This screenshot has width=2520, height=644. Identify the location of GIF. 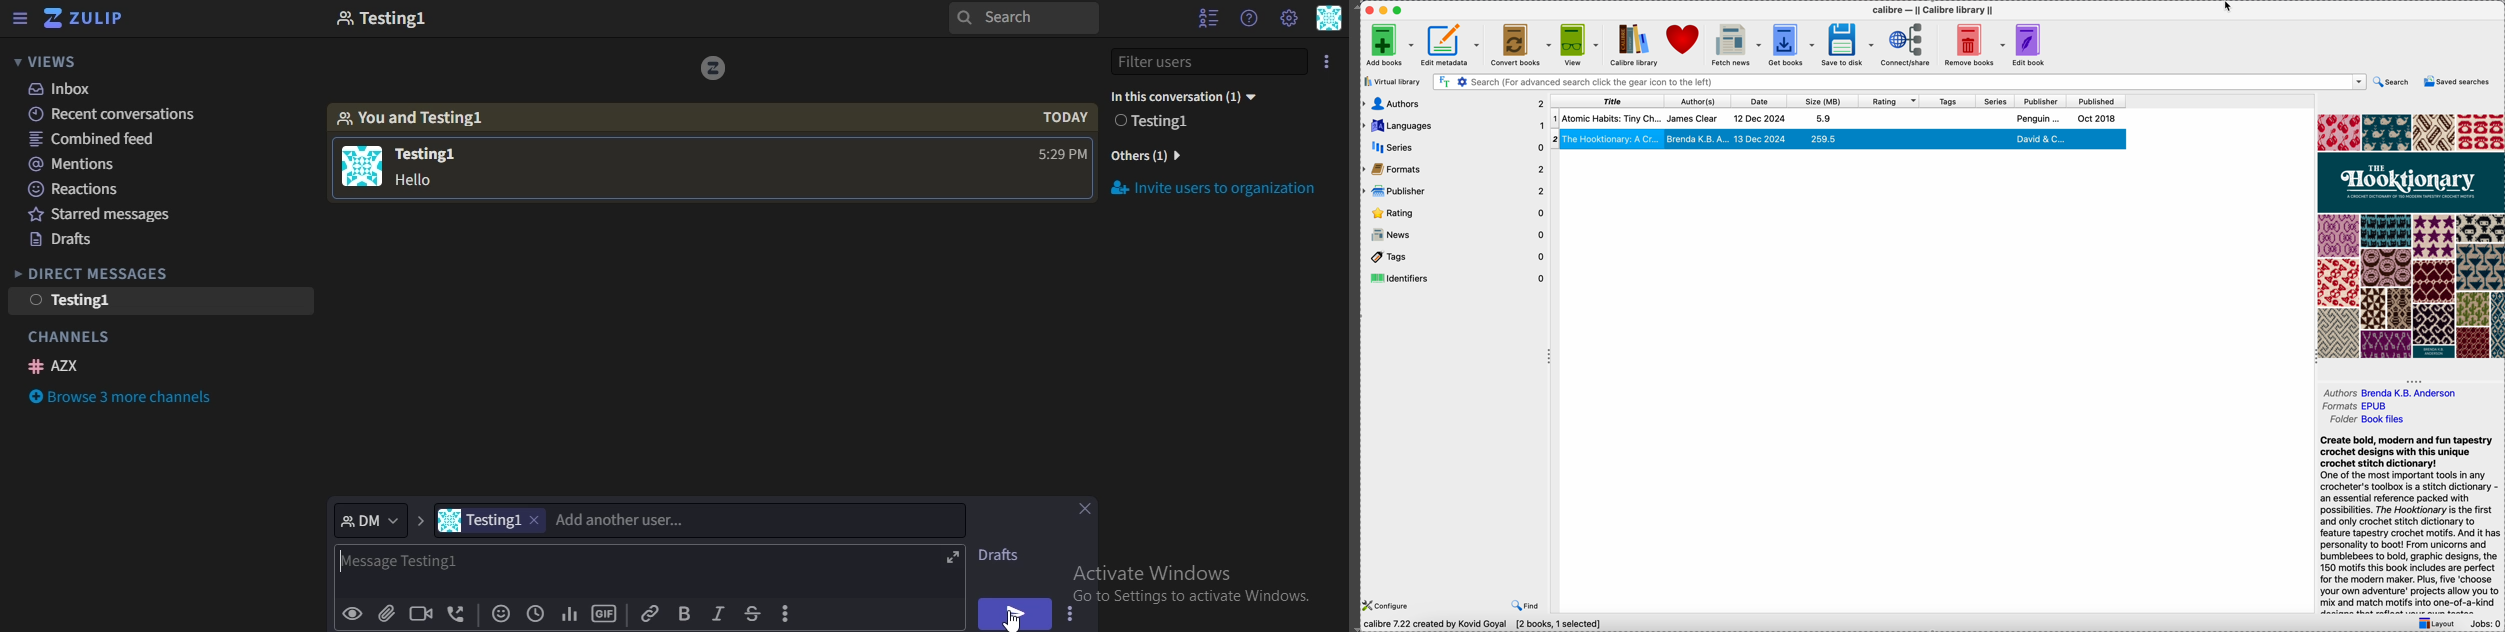
(604, 614).